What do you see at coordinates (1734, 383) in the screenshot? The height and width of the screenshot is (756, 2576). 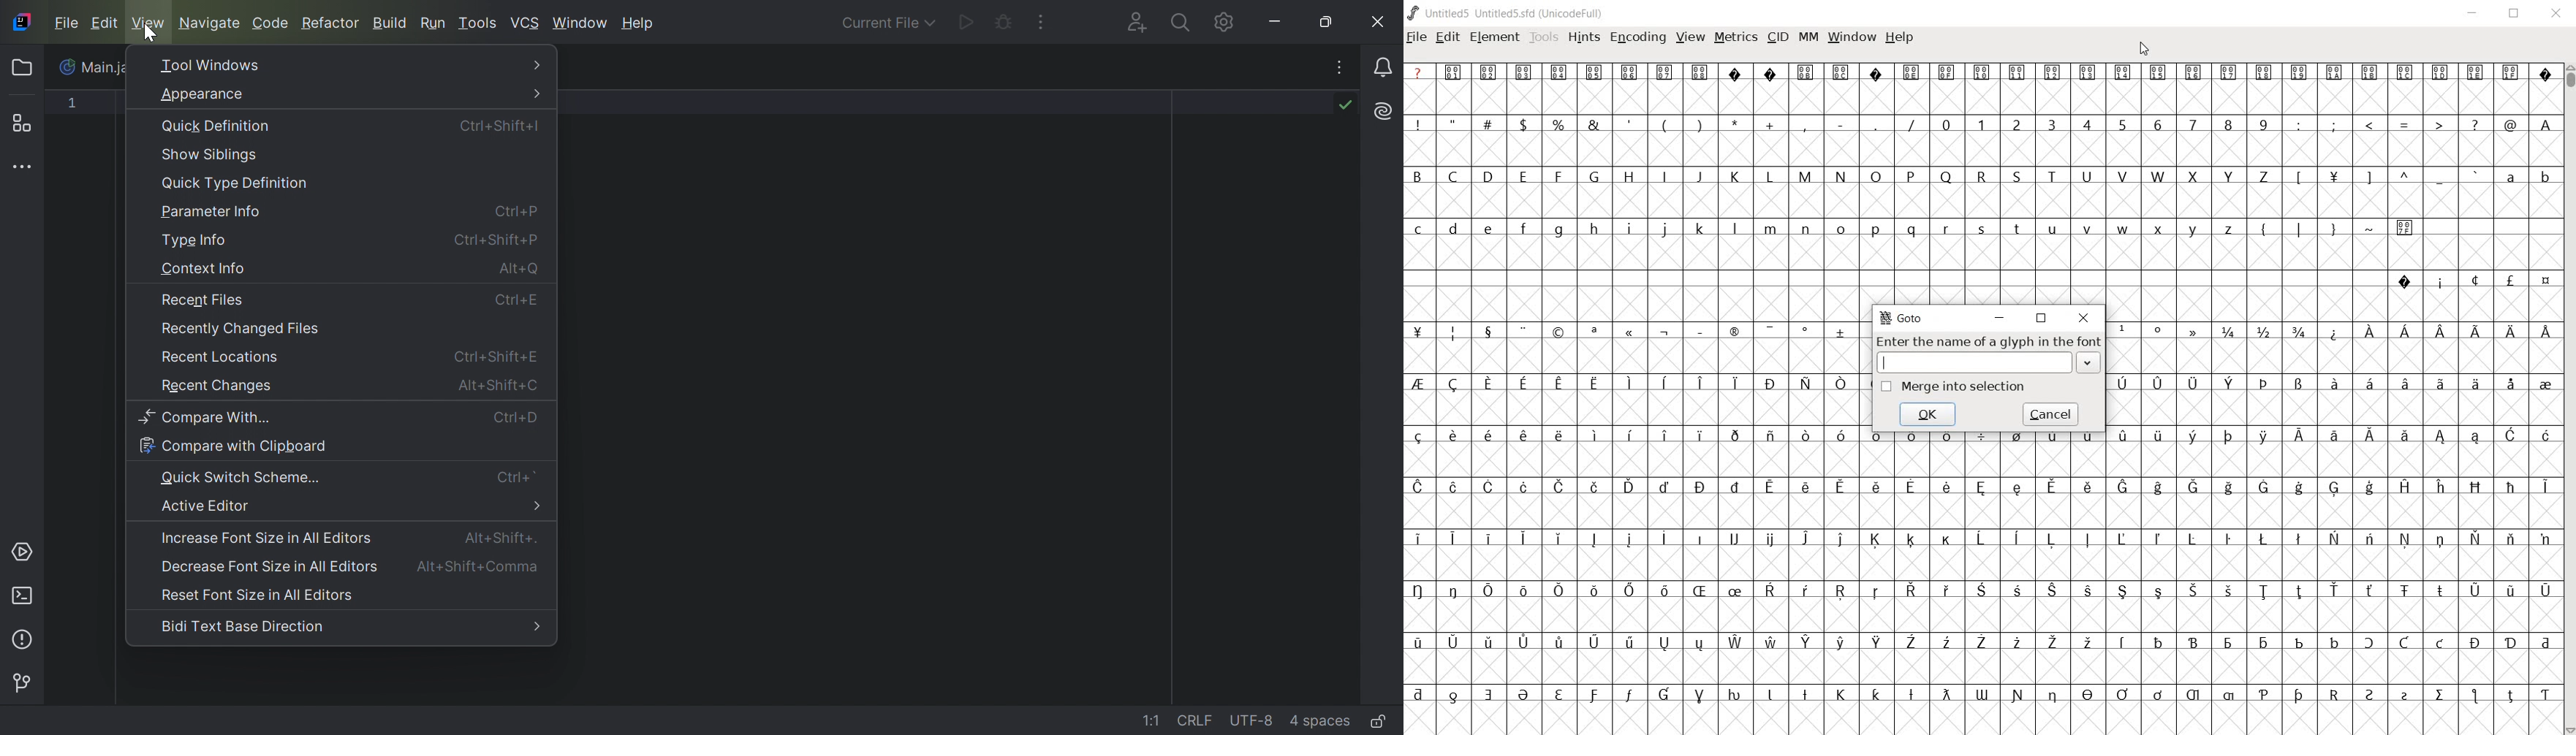 I see `Symbol` at bounding box center [1734, 383].